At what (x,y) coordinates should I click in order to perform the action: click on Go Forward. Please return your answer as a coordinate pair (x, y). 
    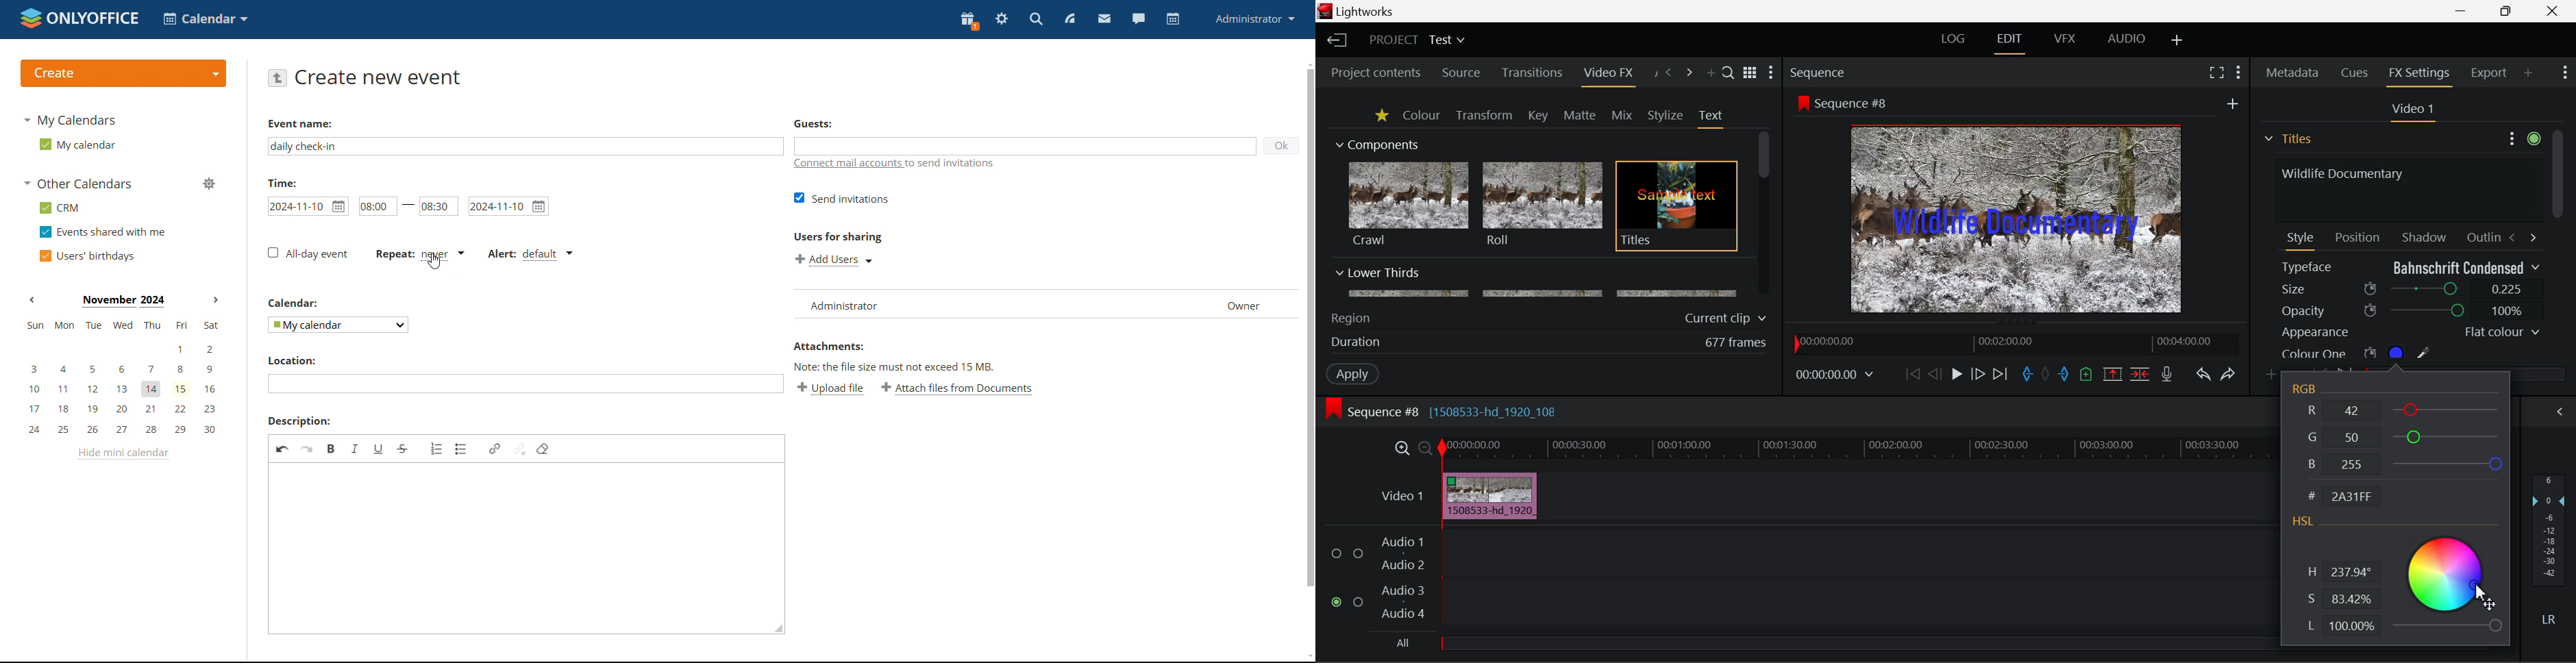
    Looking at the image, I should click on (1977, 375).